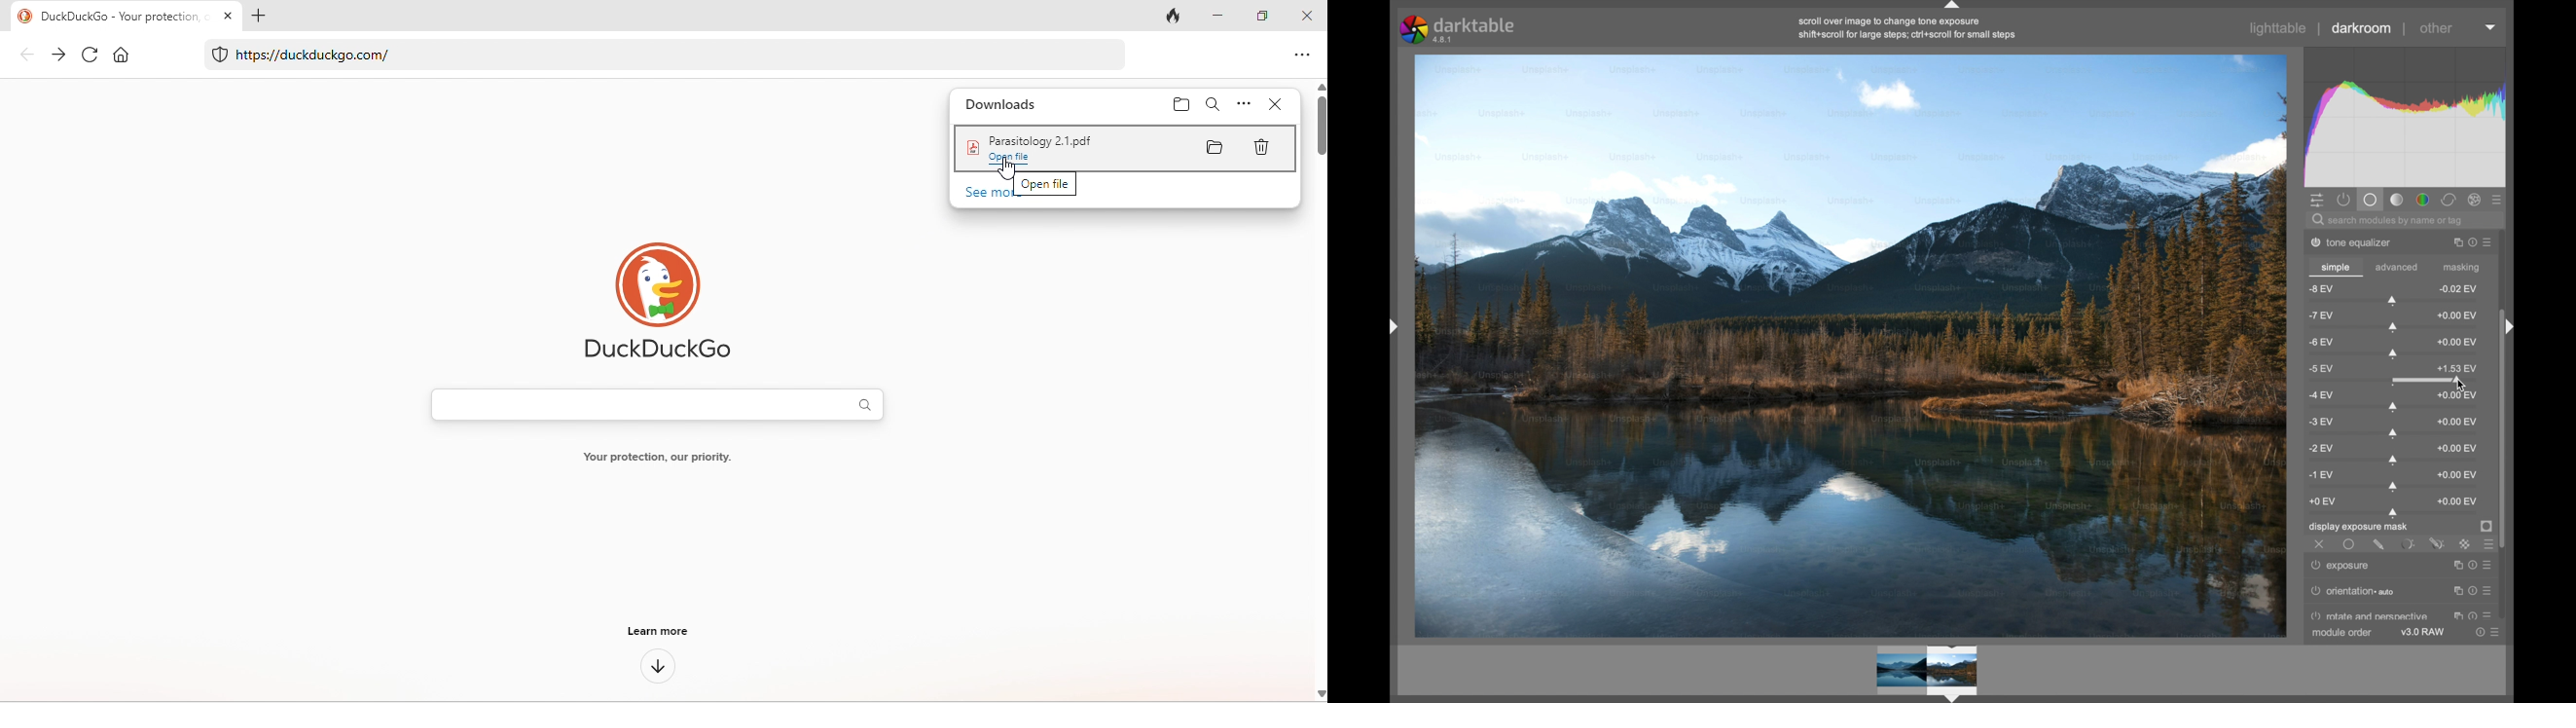 This screenshot has width=2576, height=728. Describe the element at coordinates (2407, 545) in the screenshot. I see `parametric mask` at that location.